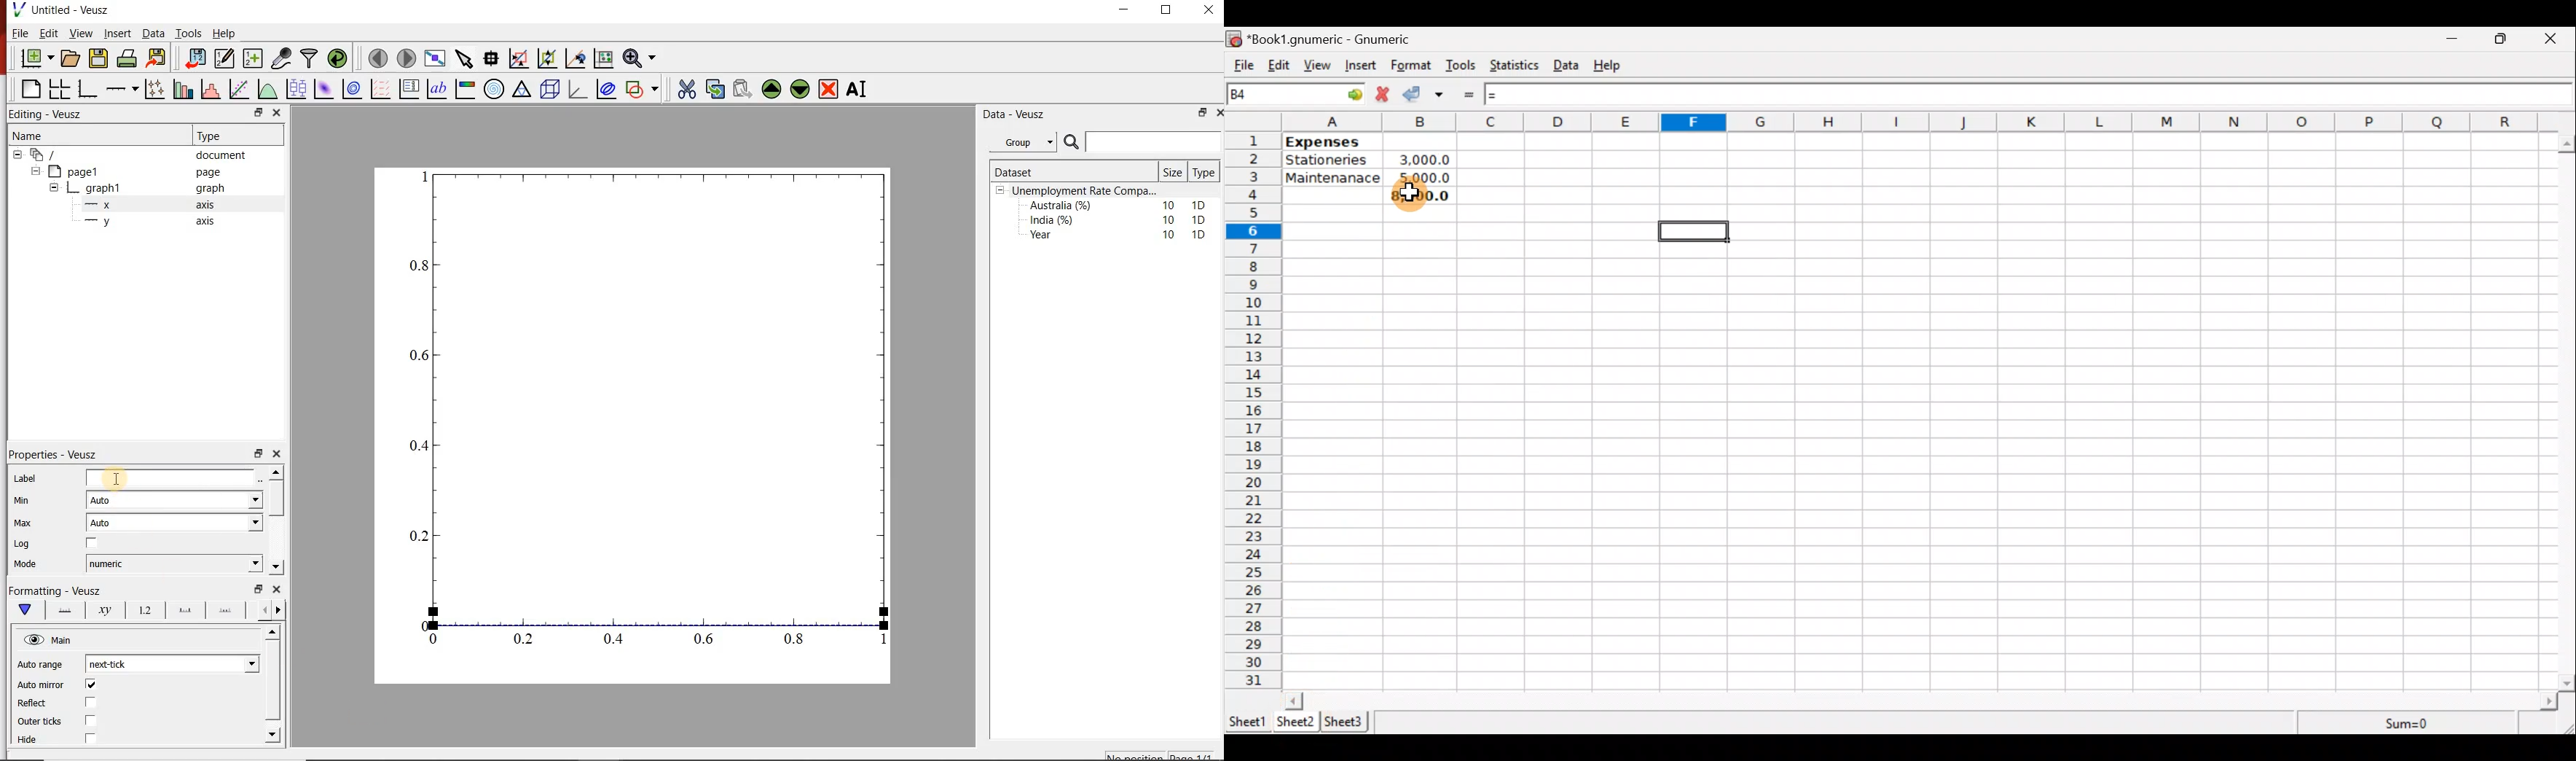  I want to click on minimise, so click(1201, 112).